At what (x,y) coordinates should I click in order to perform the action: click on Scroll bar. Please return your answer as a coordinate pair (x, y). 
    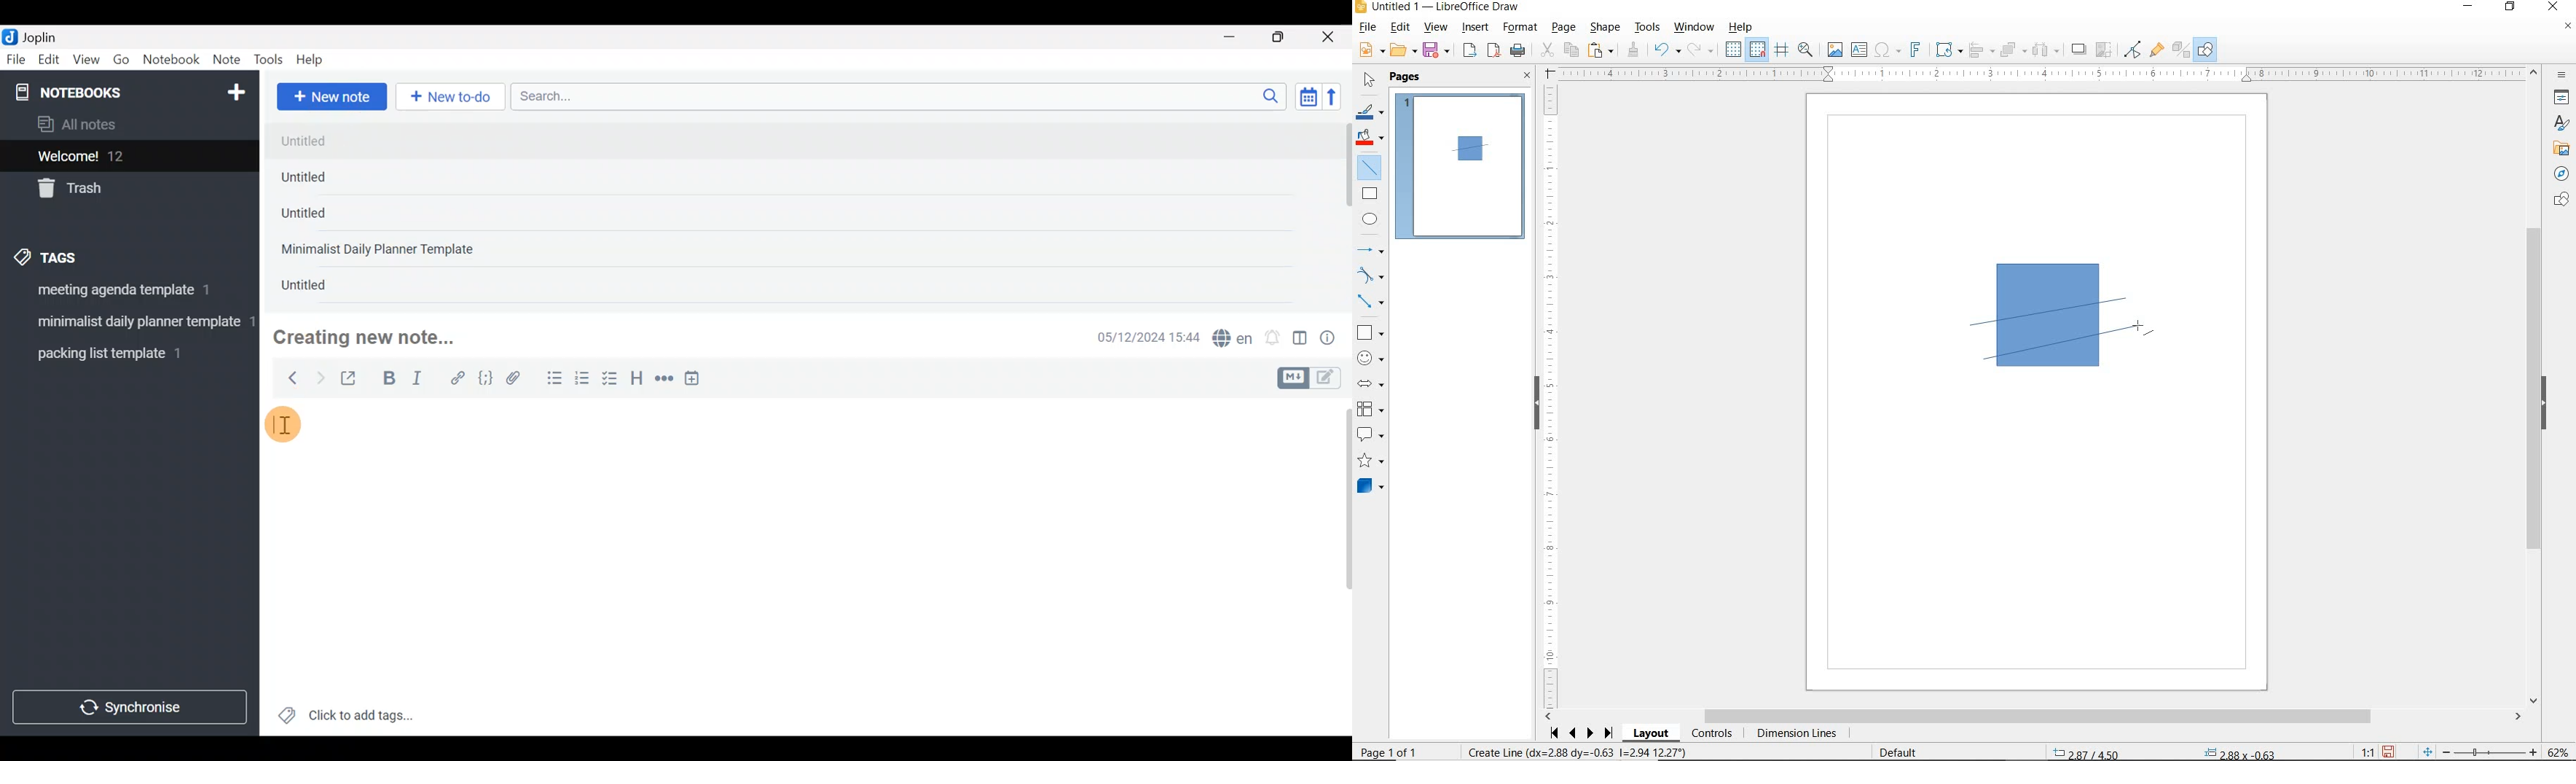
    Looking at the image, I should click on (1337, 567).